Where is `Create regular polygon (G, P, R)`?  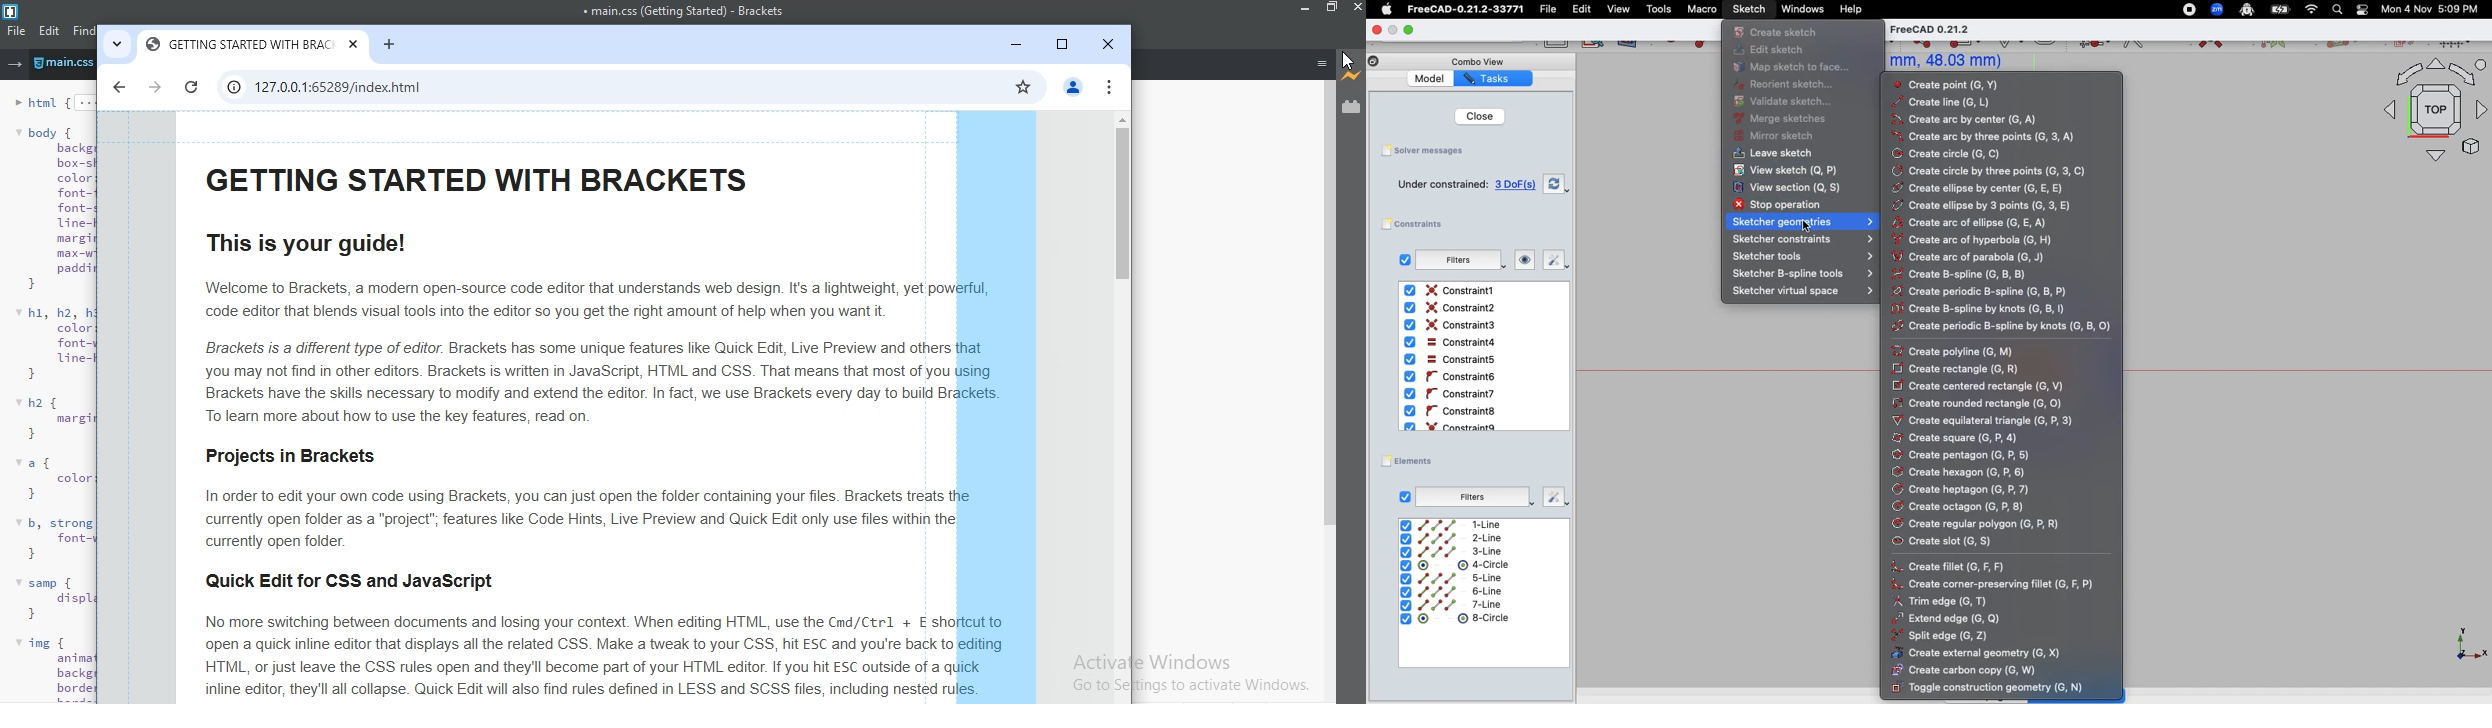 Create regular polygon (G, P, R) is located at coordinates (1978, 524).